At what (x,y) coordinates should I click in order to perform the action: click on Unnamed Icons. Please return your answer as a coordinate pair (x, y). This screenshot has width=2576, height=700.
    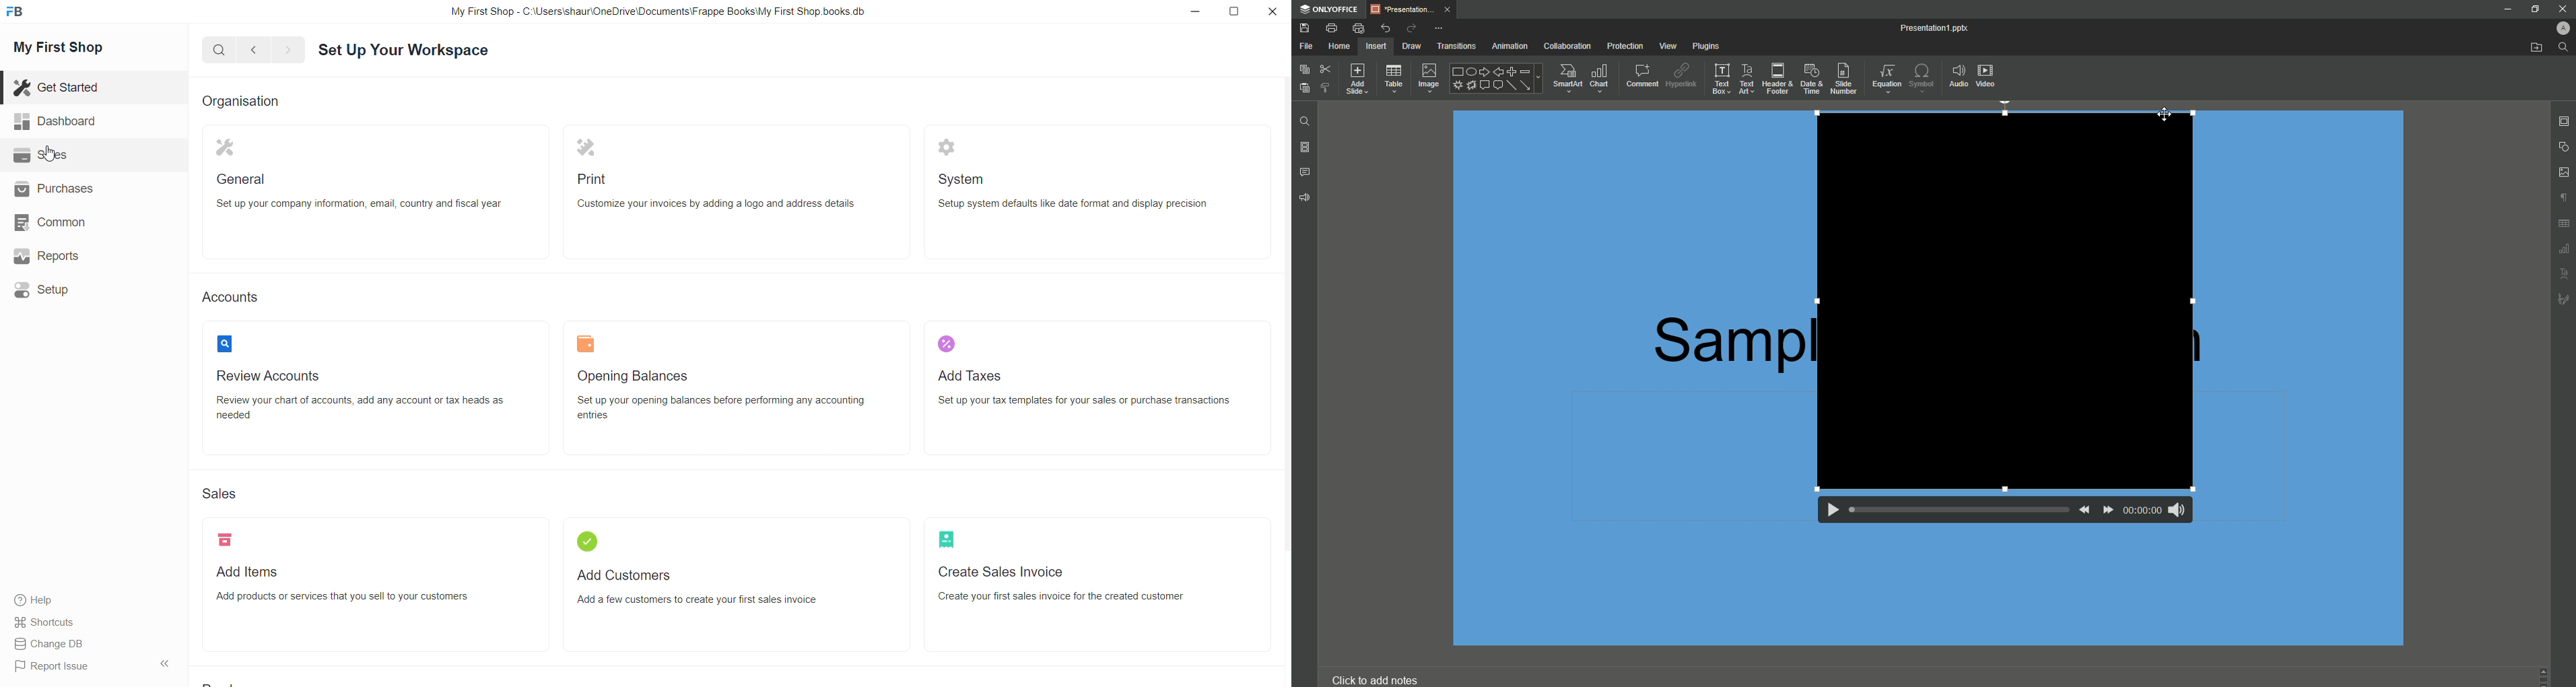
    Looking at the image, I should click on (2561, 250).